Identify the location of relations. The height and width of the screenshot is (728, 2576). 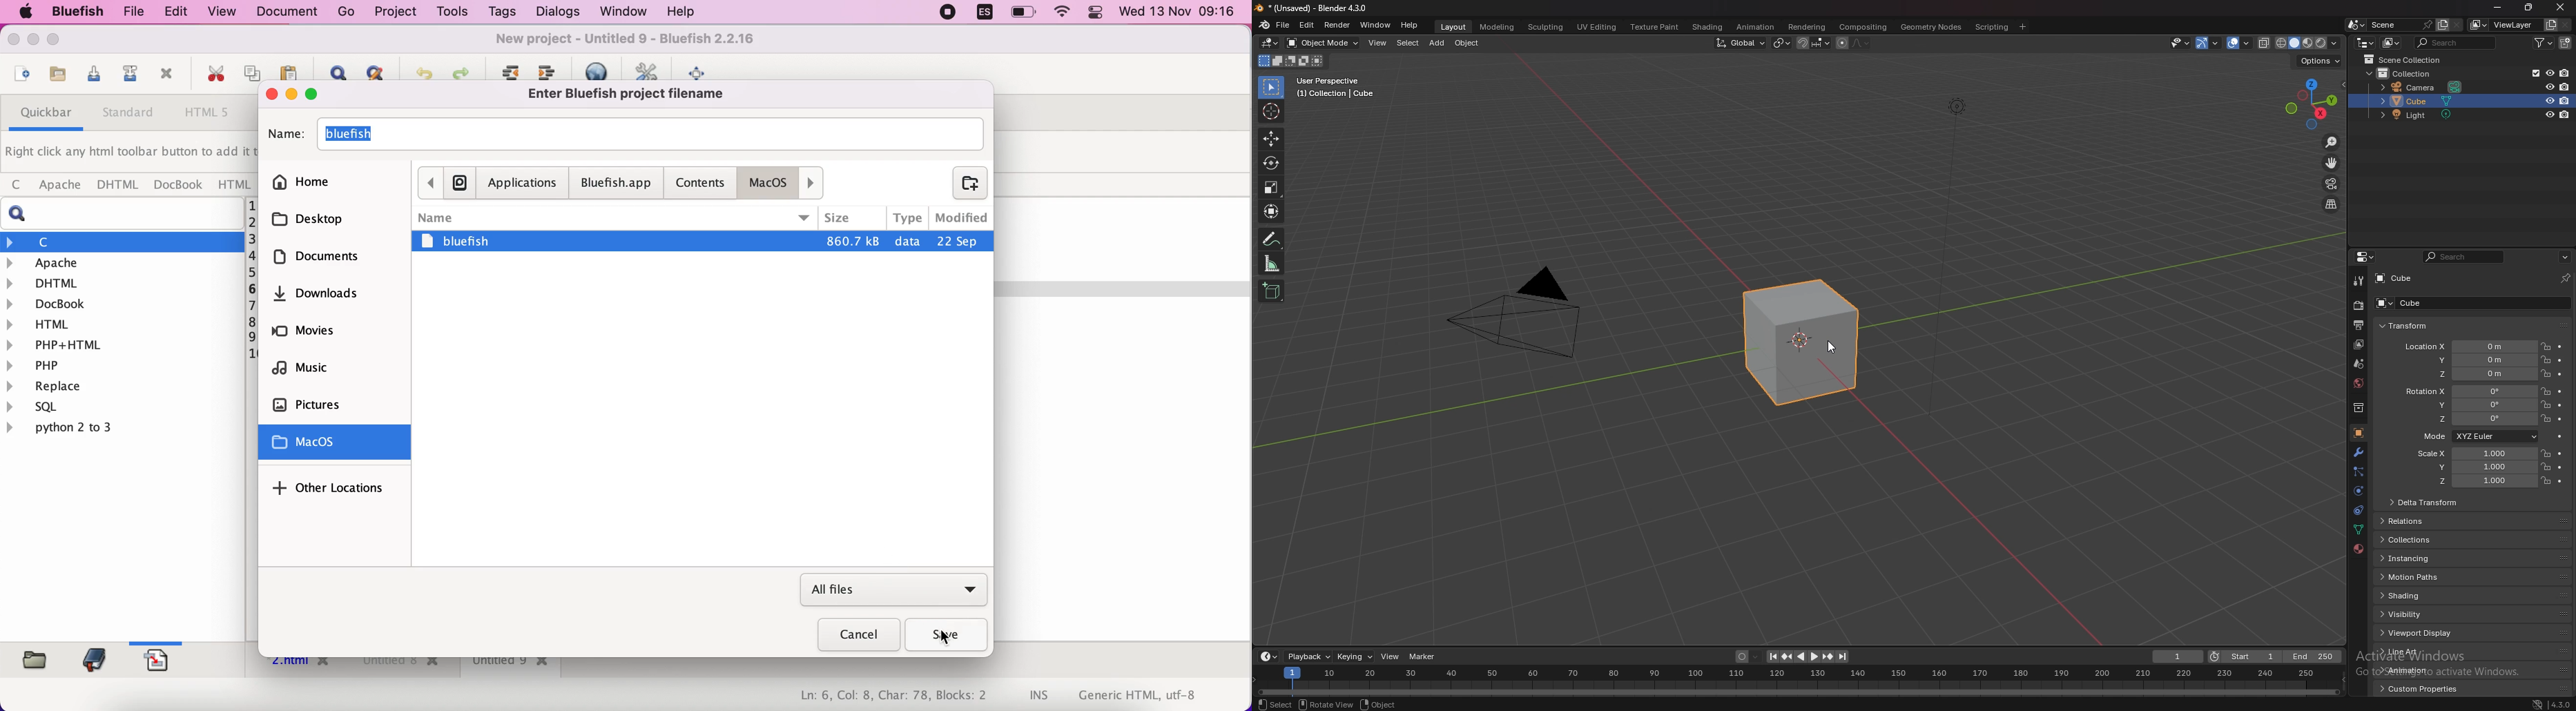
(2437, 522).